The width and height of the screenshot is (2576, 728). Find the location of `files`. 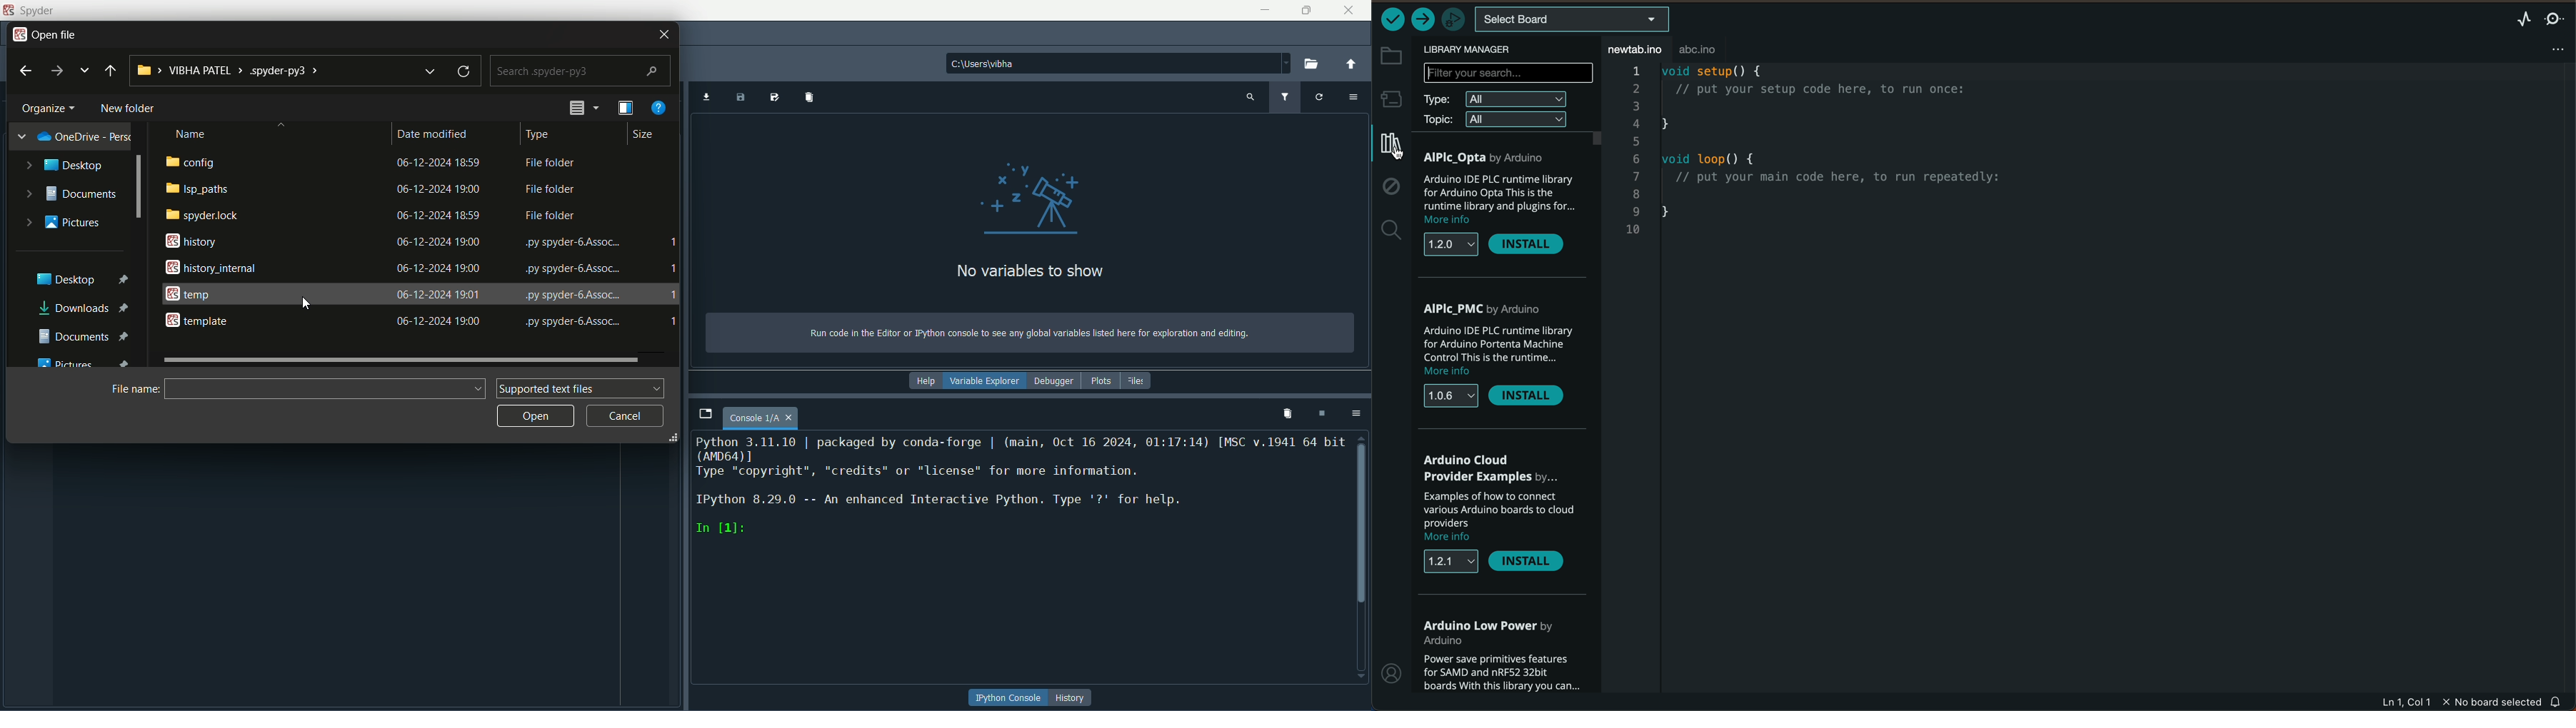

files is located at coordinates (1137, 380).